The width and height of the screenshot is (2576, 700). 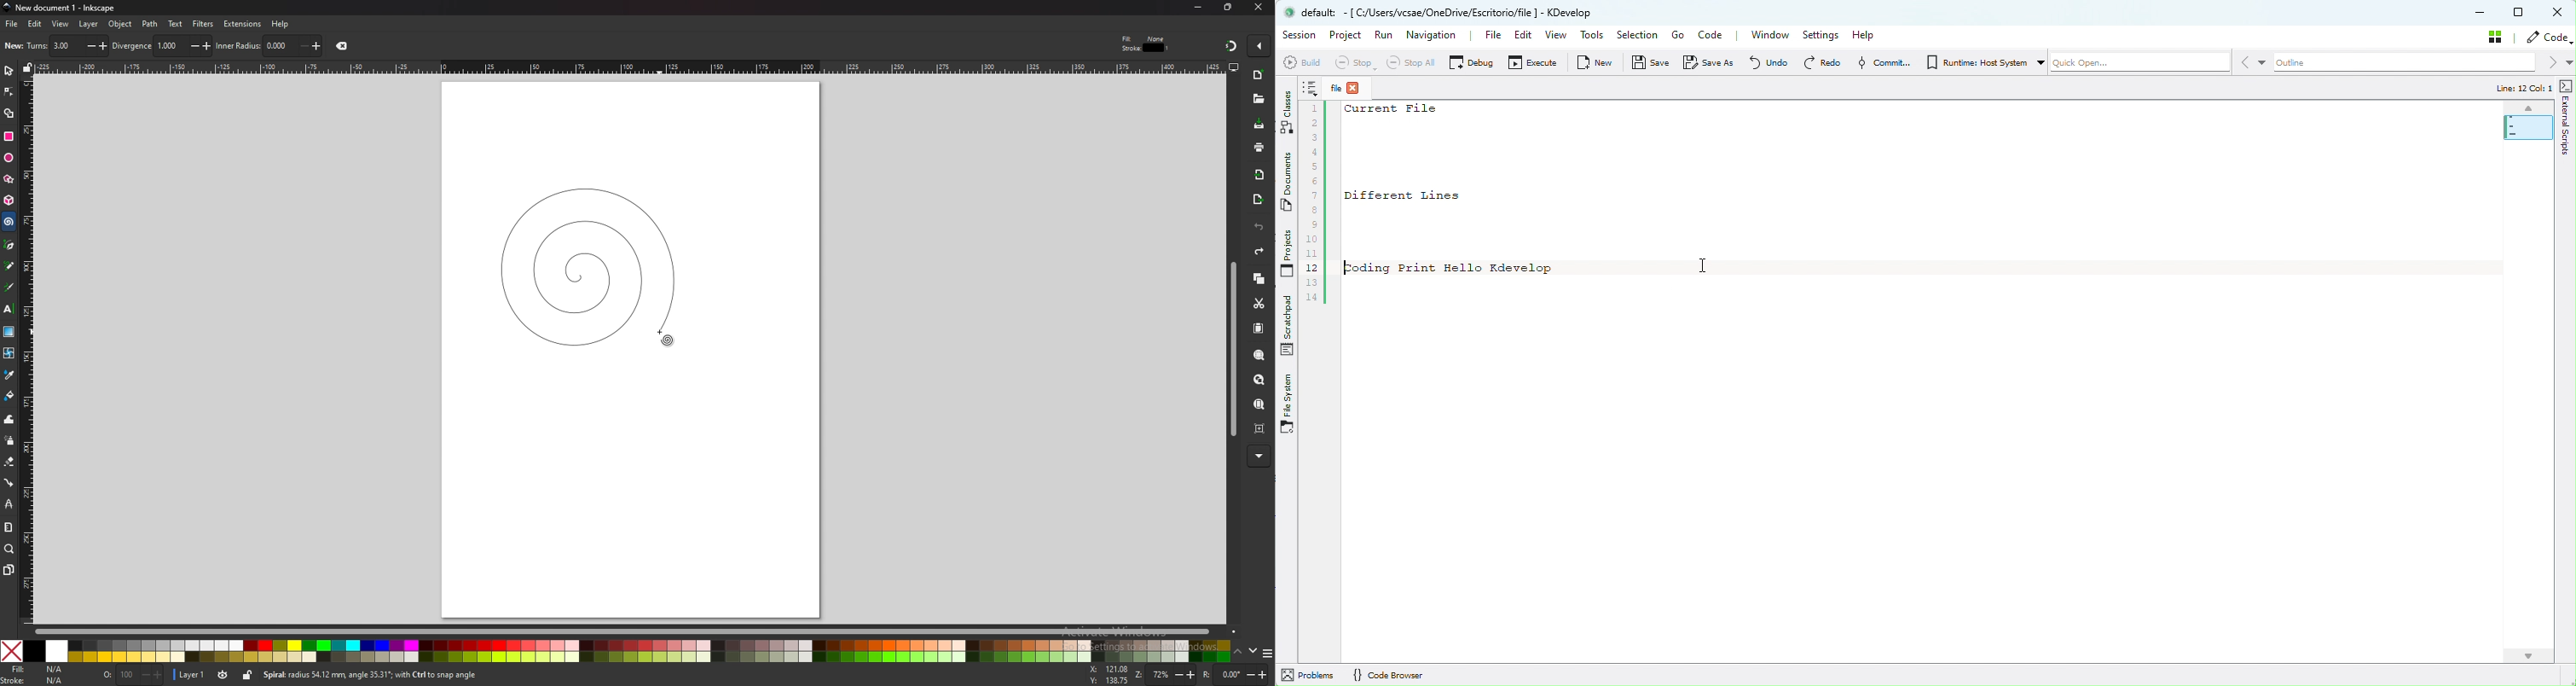 I want to click on scroll bar, so click(x=1232, y=352).